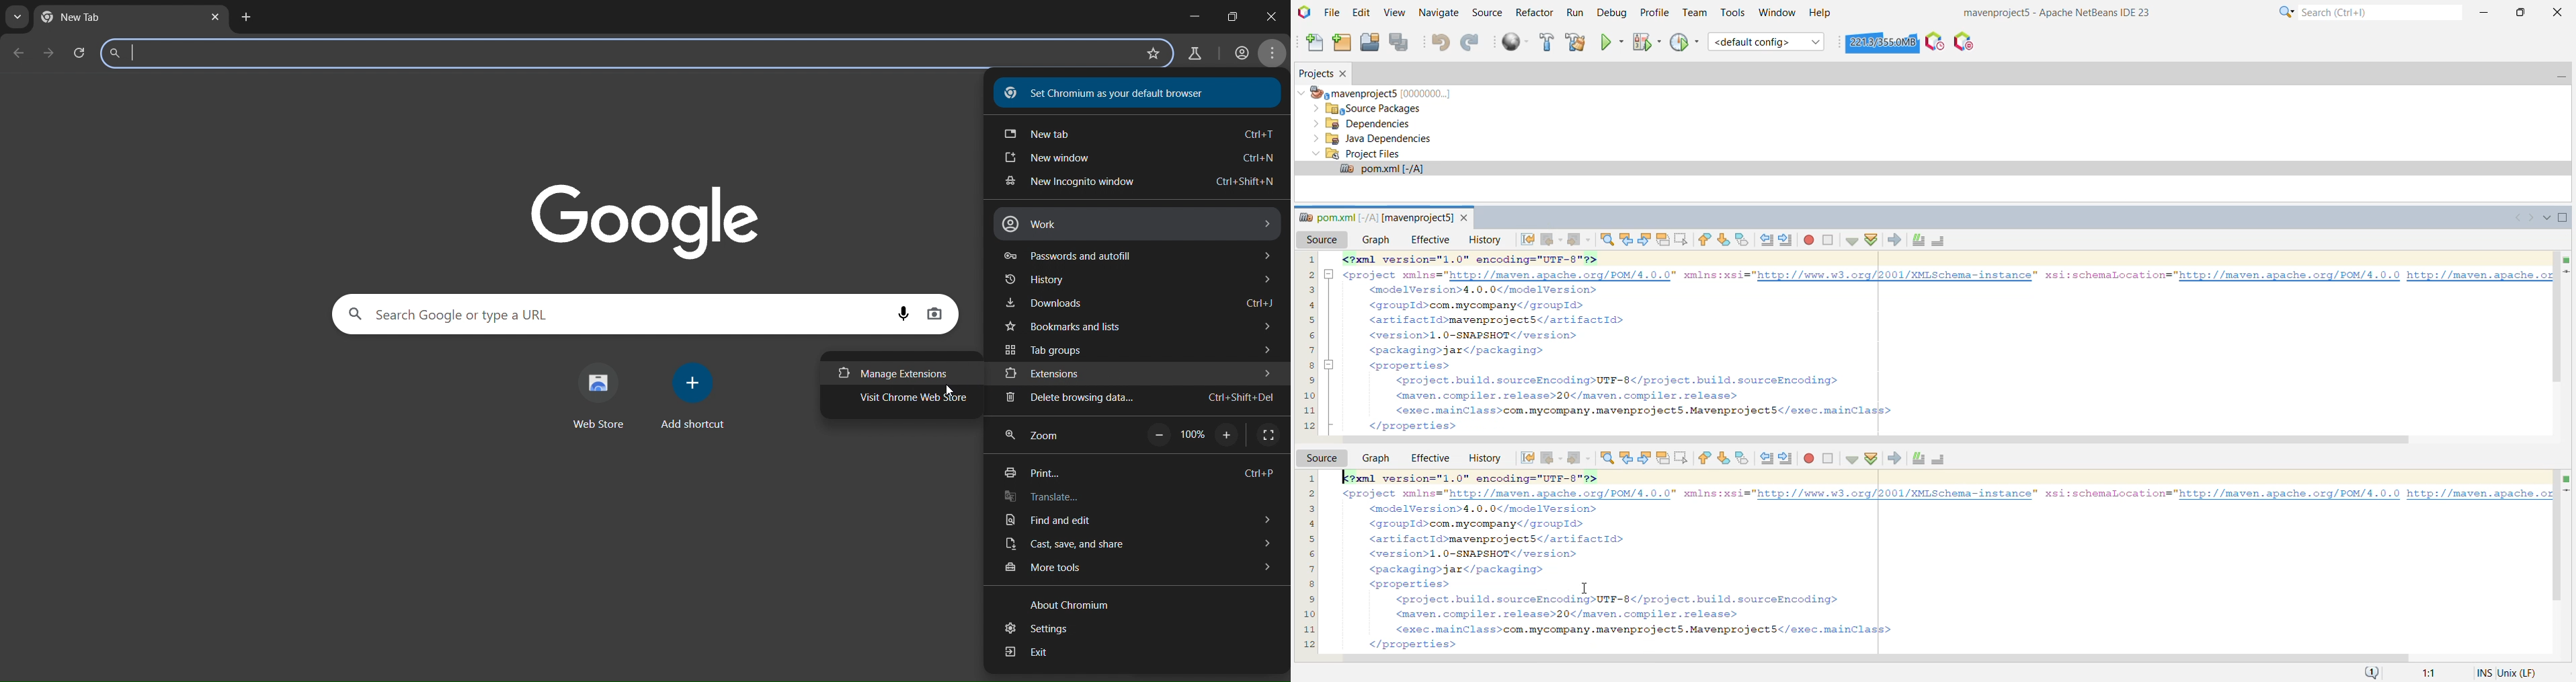  Describe the element at coordinates (1308, 275) in the screenshot. I see `2` at that location.